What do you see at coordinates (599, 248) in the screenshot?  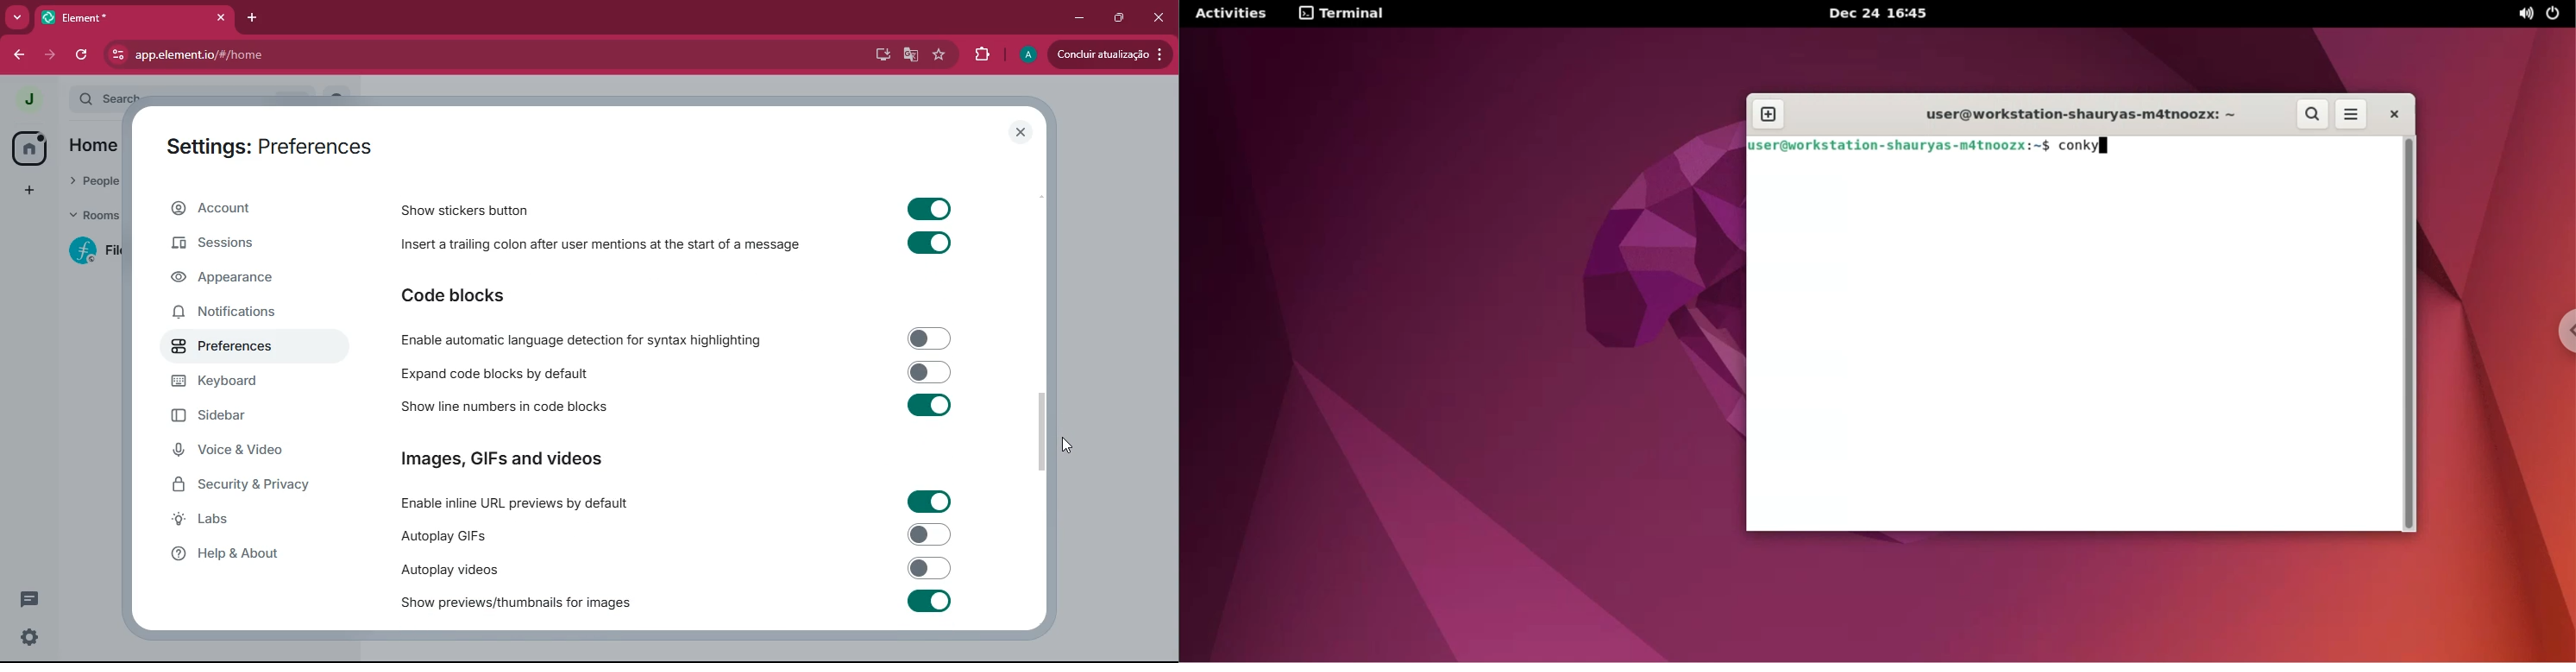 I see `colon` at bounding box center [599, 248].